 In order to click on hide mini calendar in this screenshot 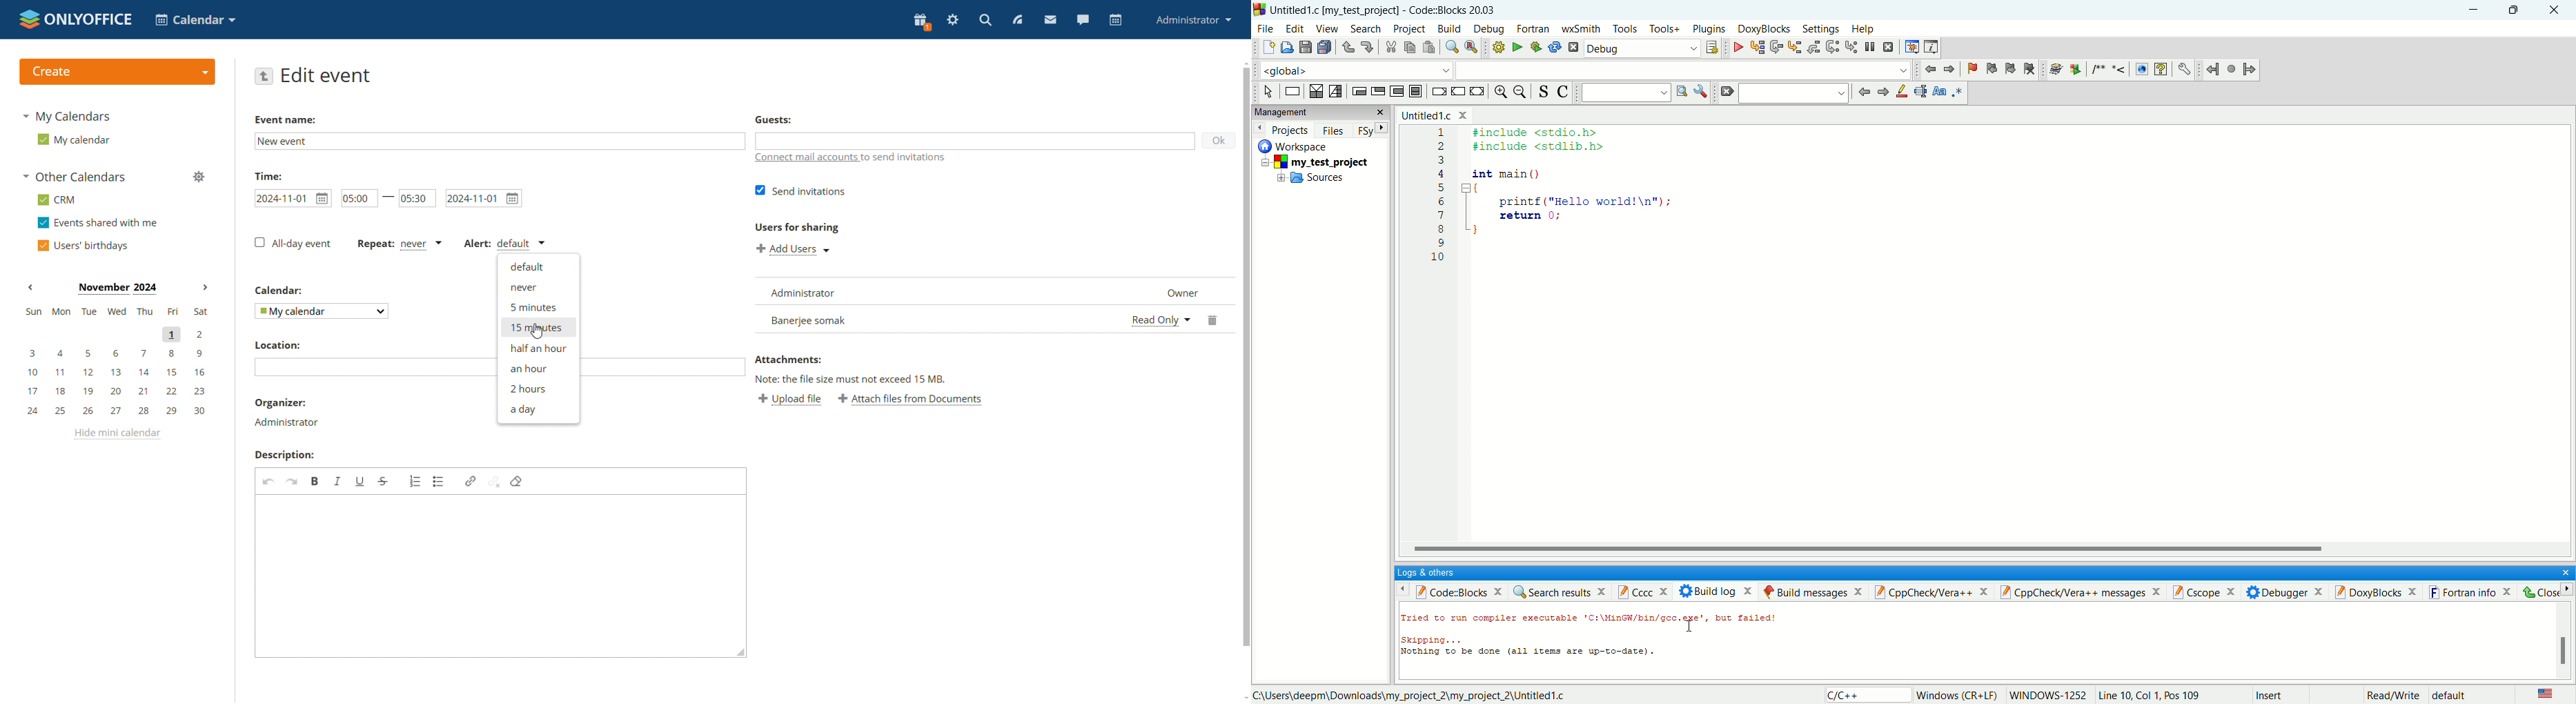, I will do `click(117, 434)`.